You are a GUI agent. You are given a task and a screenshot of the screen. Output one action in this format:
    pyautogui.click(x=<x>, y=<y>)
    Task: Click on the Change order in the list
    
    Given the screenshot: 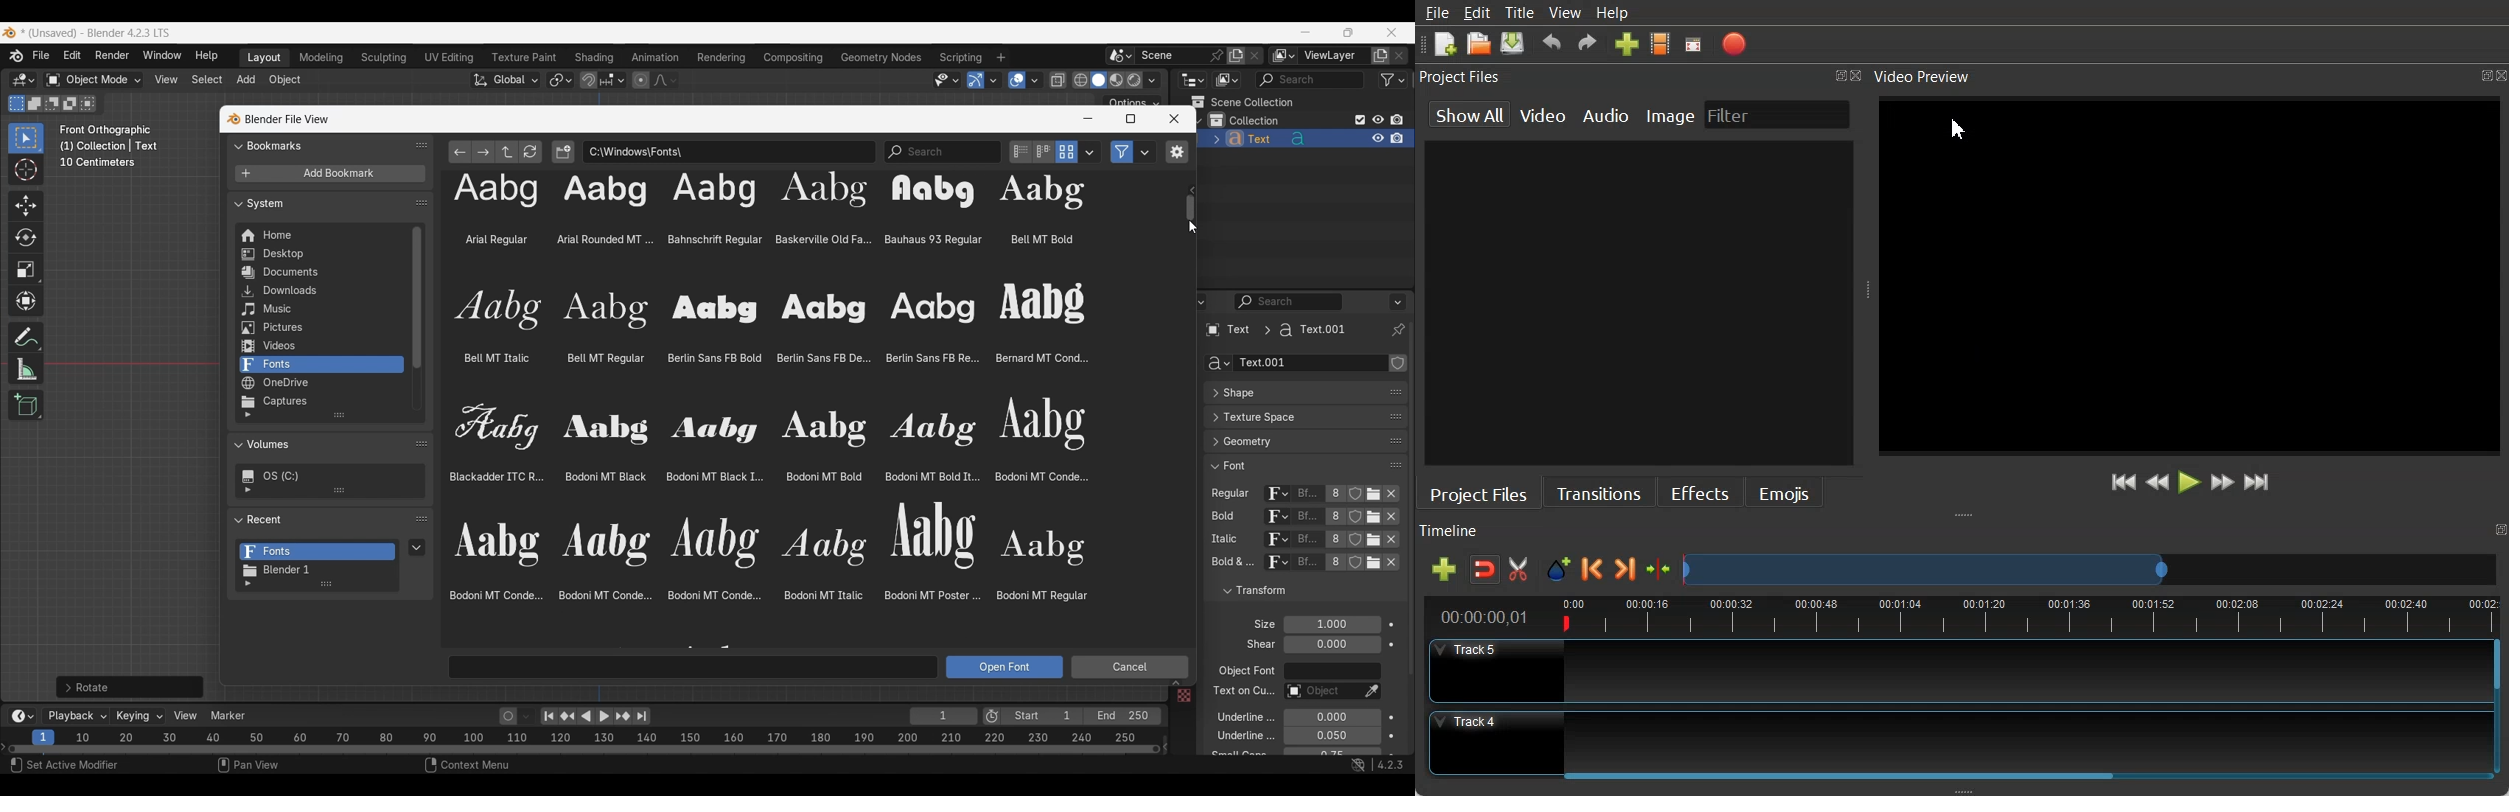 What is the action you would take?
    pyautogui.click(x=1396, y=608)
    